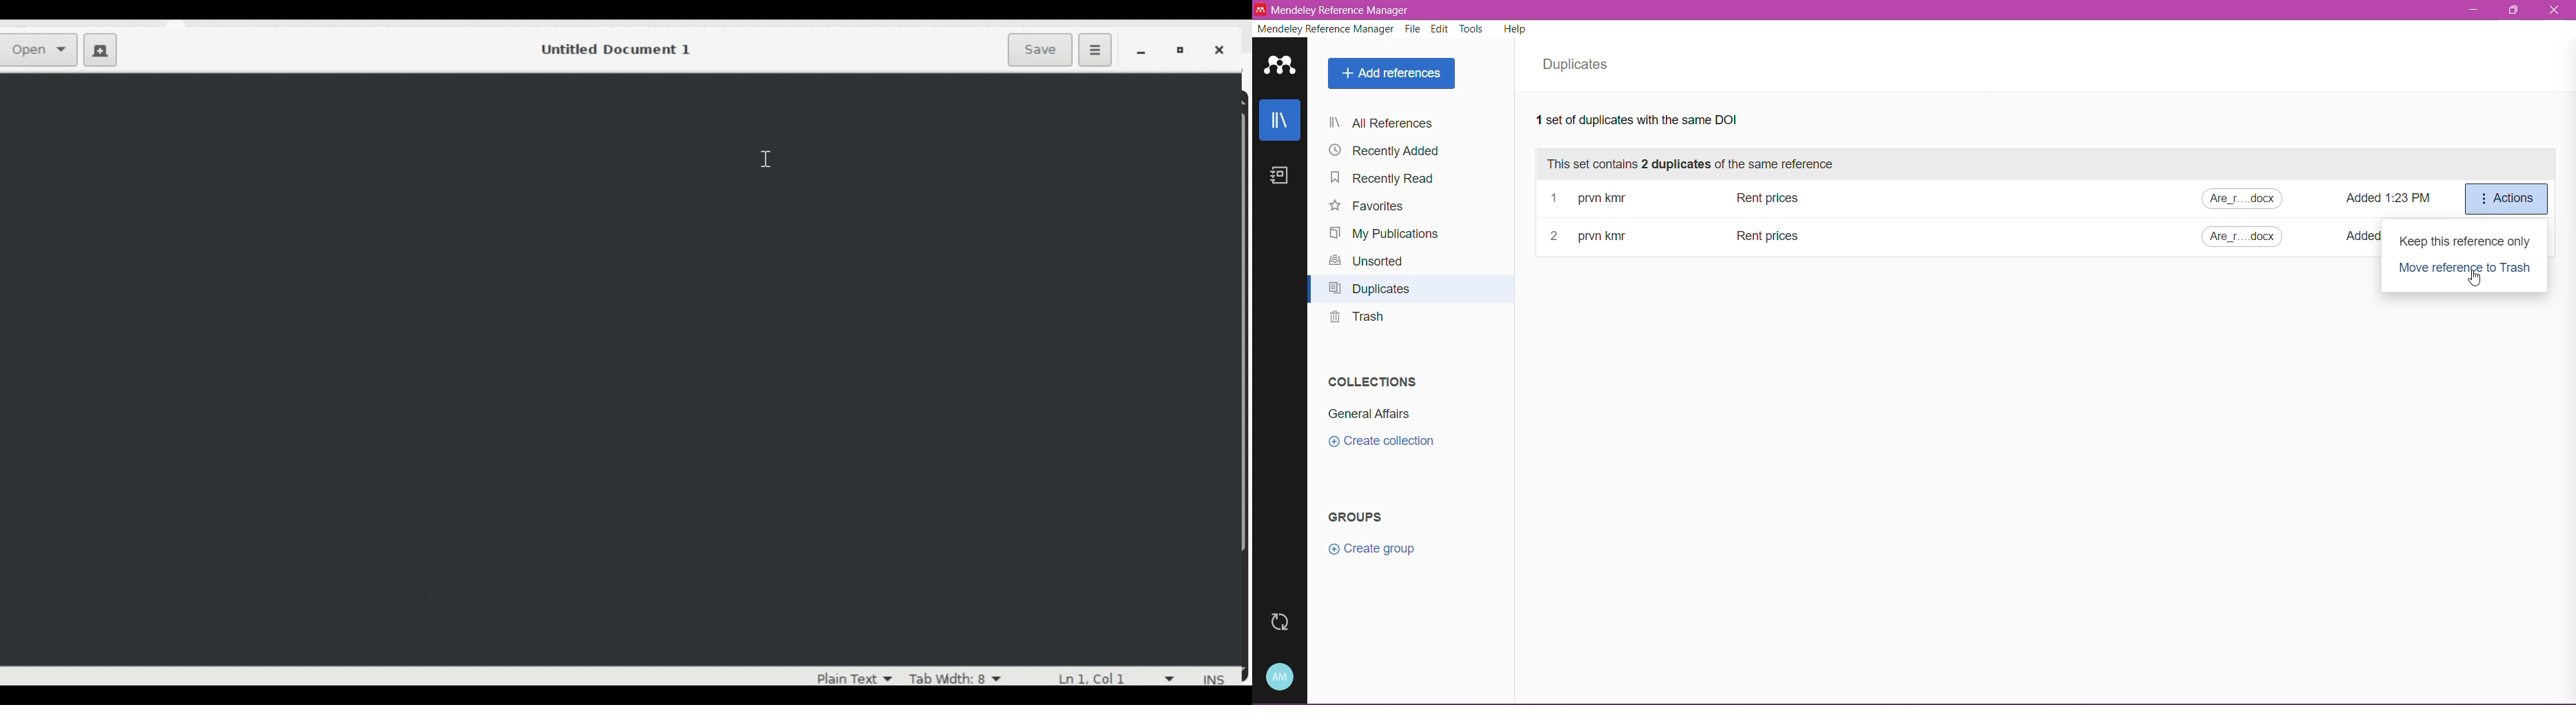 This screenshot has width=2576, height=728. I want to click on Application Logo, so click(1280, 66).